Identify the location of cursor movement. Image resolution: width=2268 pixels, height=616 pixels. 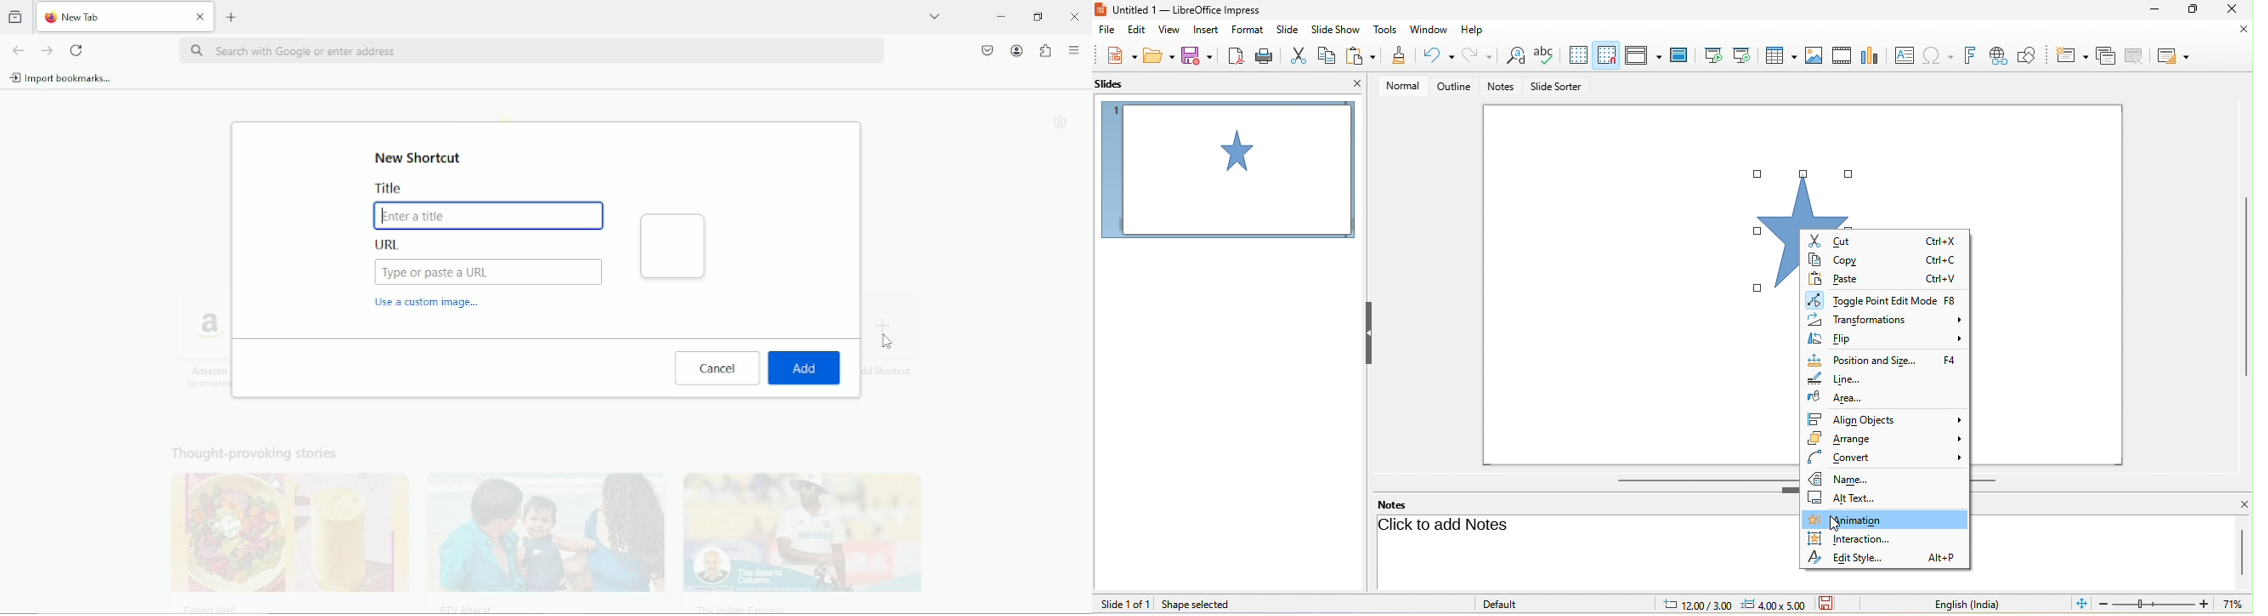
(1837, 524).